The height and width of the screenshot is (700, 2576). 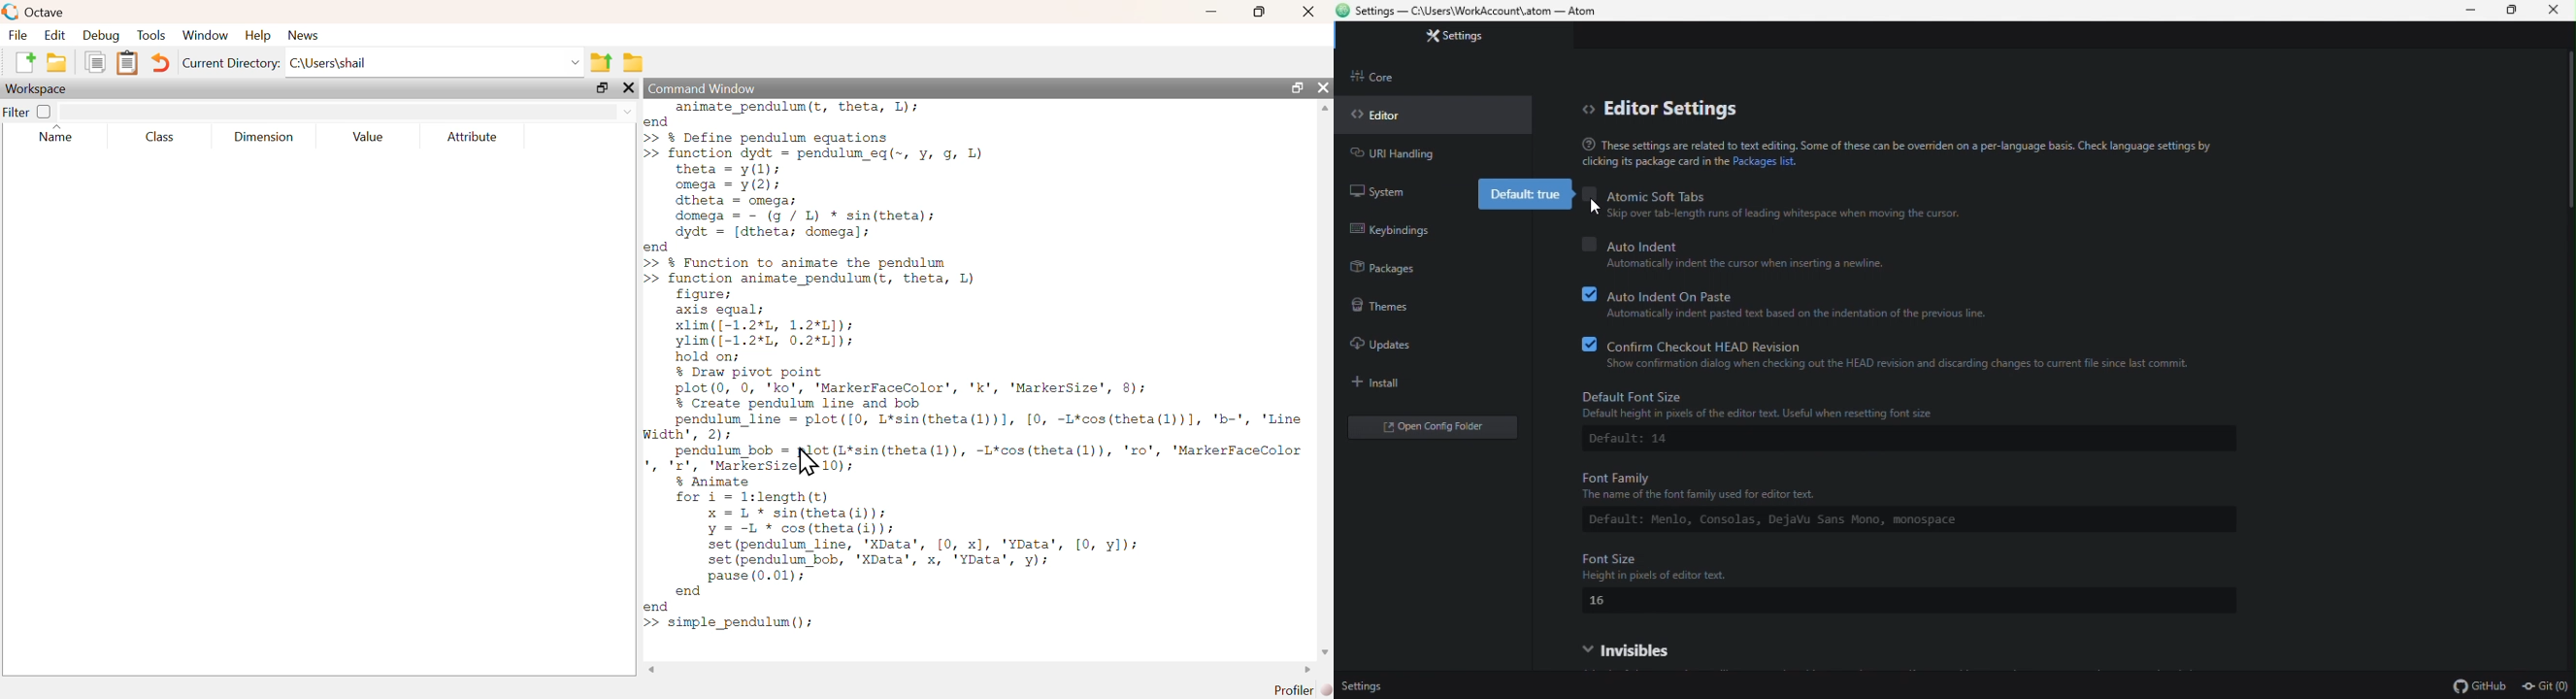 What do you see at coordinates (233, 65) in the screenshot?
I see `Current Directory:` at bounding box center [233, 65].